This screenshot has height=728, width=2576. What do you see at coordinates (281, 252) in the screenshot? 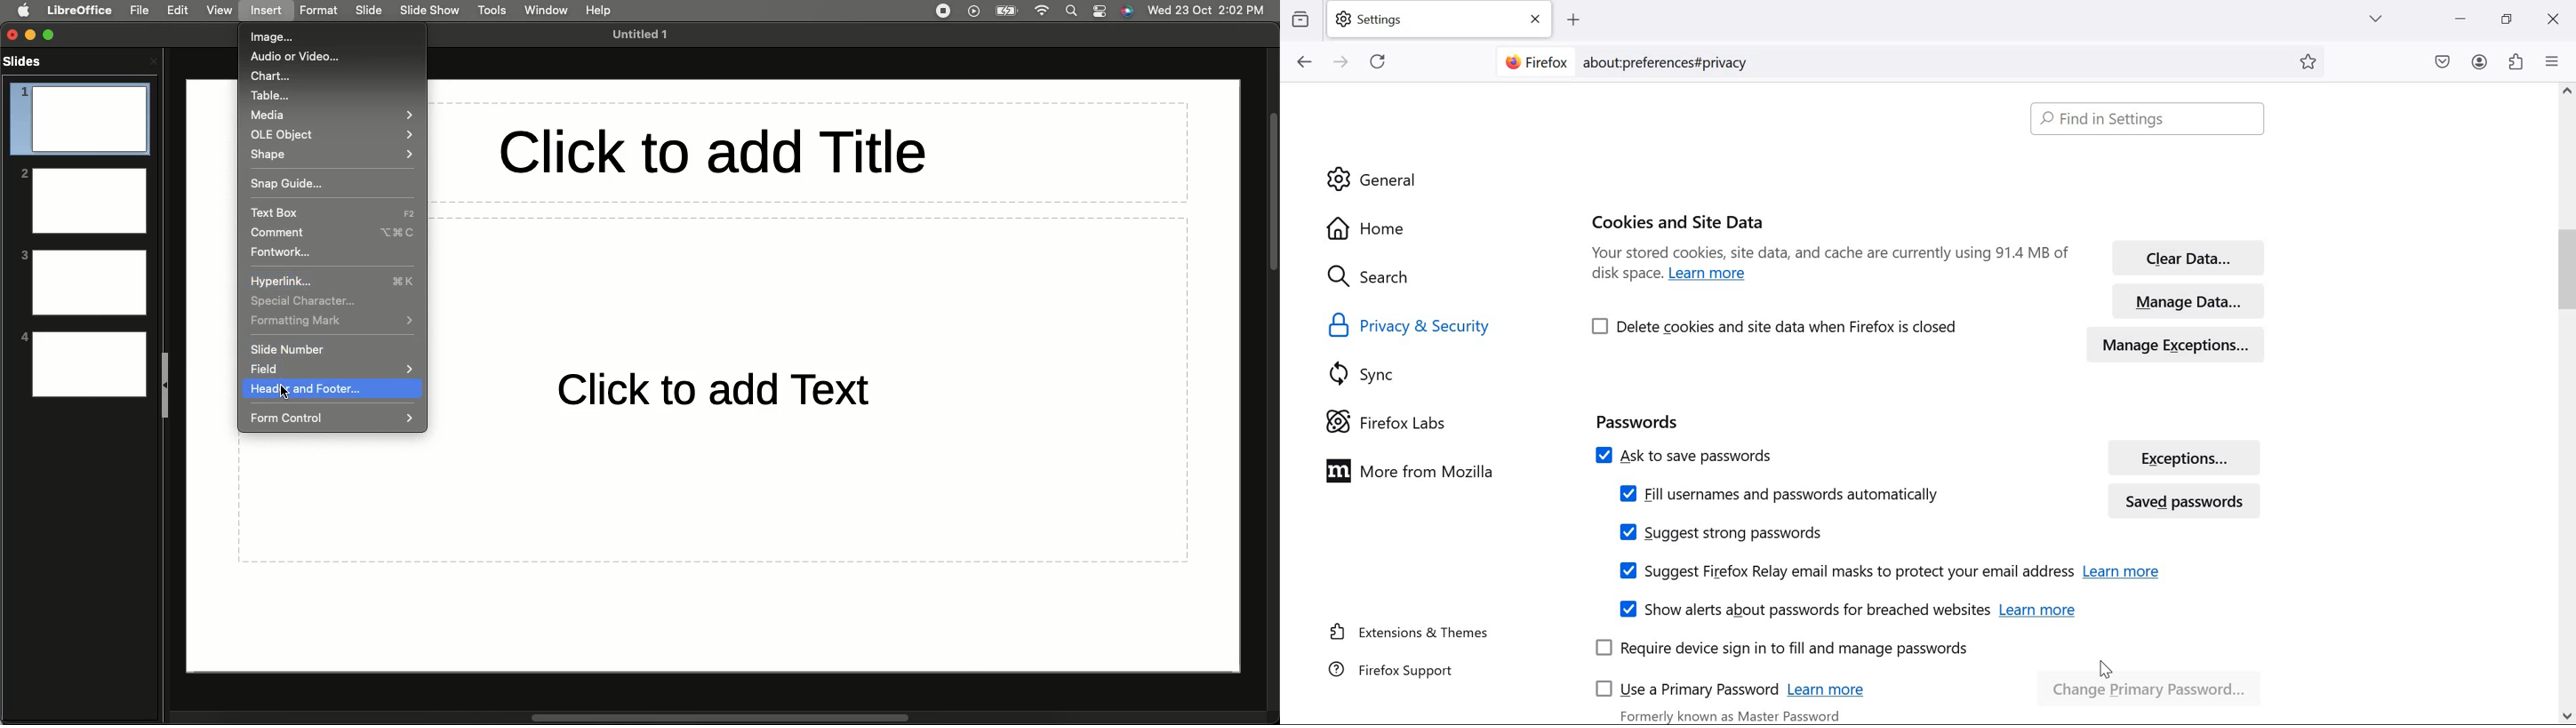
I see `Fontwork` at bounding box center [281, 252].